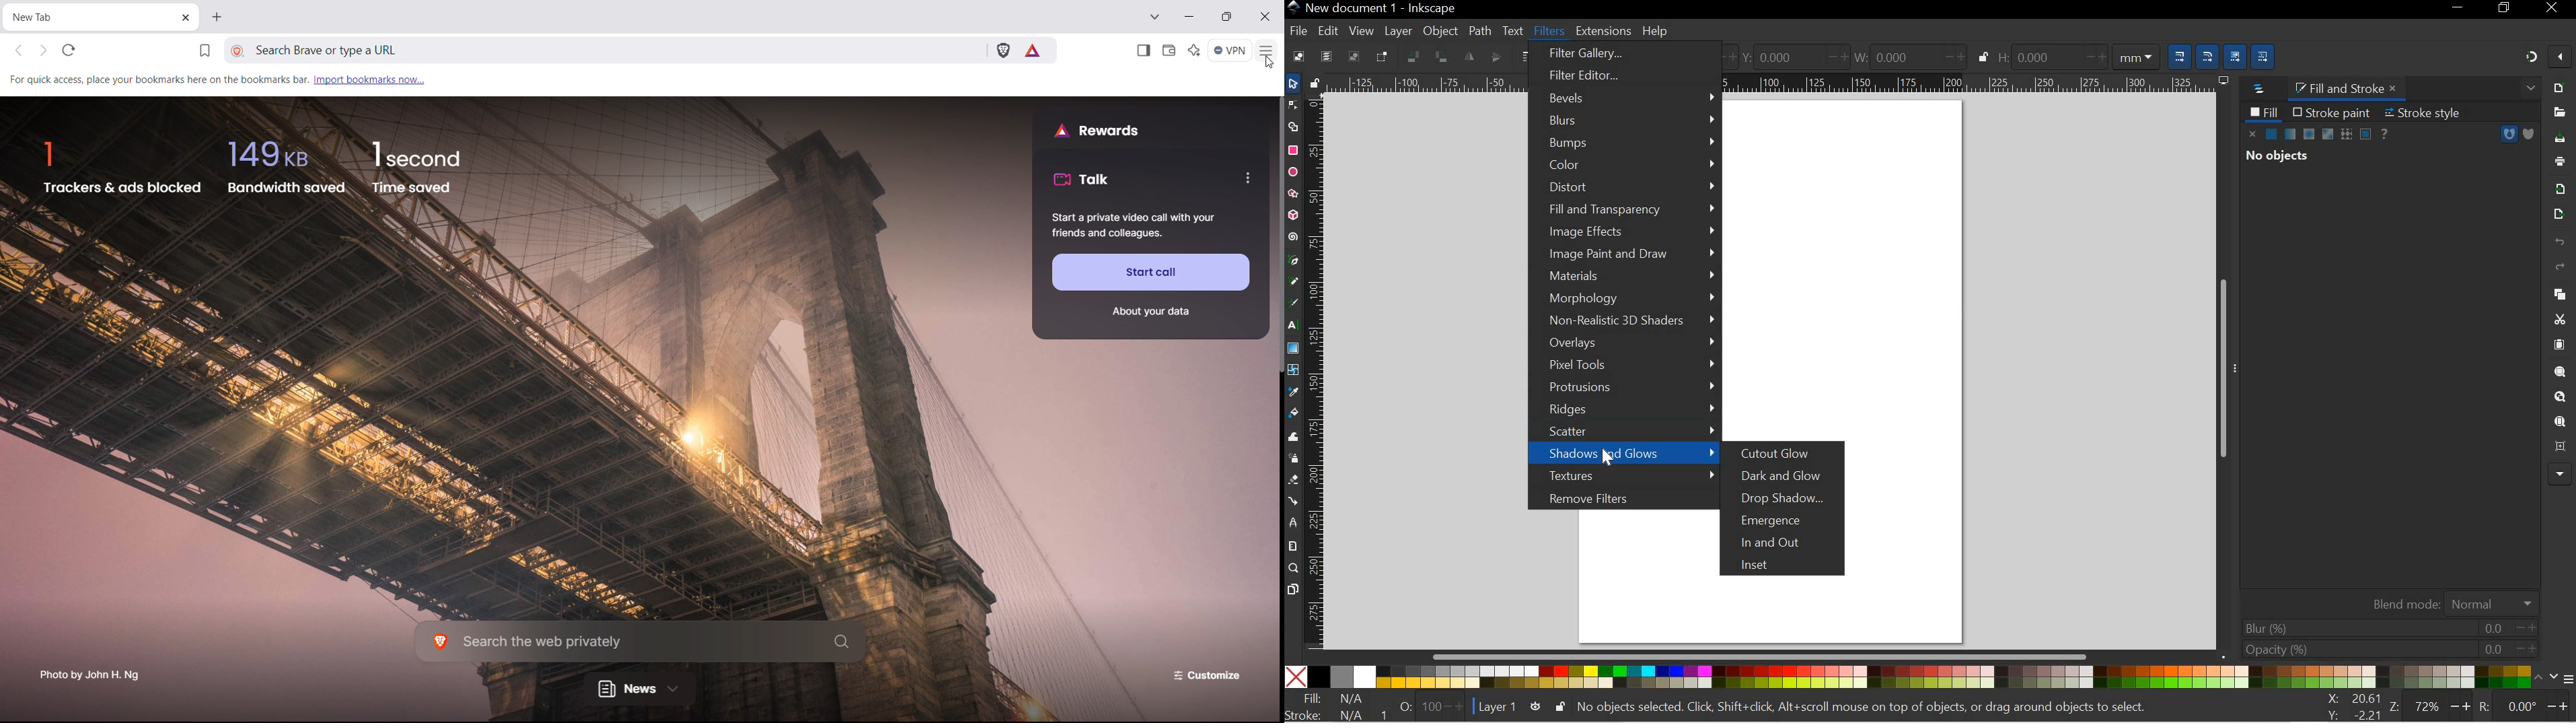  What do you see at coordinates (2561, 372) in the screenshot?
I see `ZOOM SELECTION` at bounding box center [2561, 372].